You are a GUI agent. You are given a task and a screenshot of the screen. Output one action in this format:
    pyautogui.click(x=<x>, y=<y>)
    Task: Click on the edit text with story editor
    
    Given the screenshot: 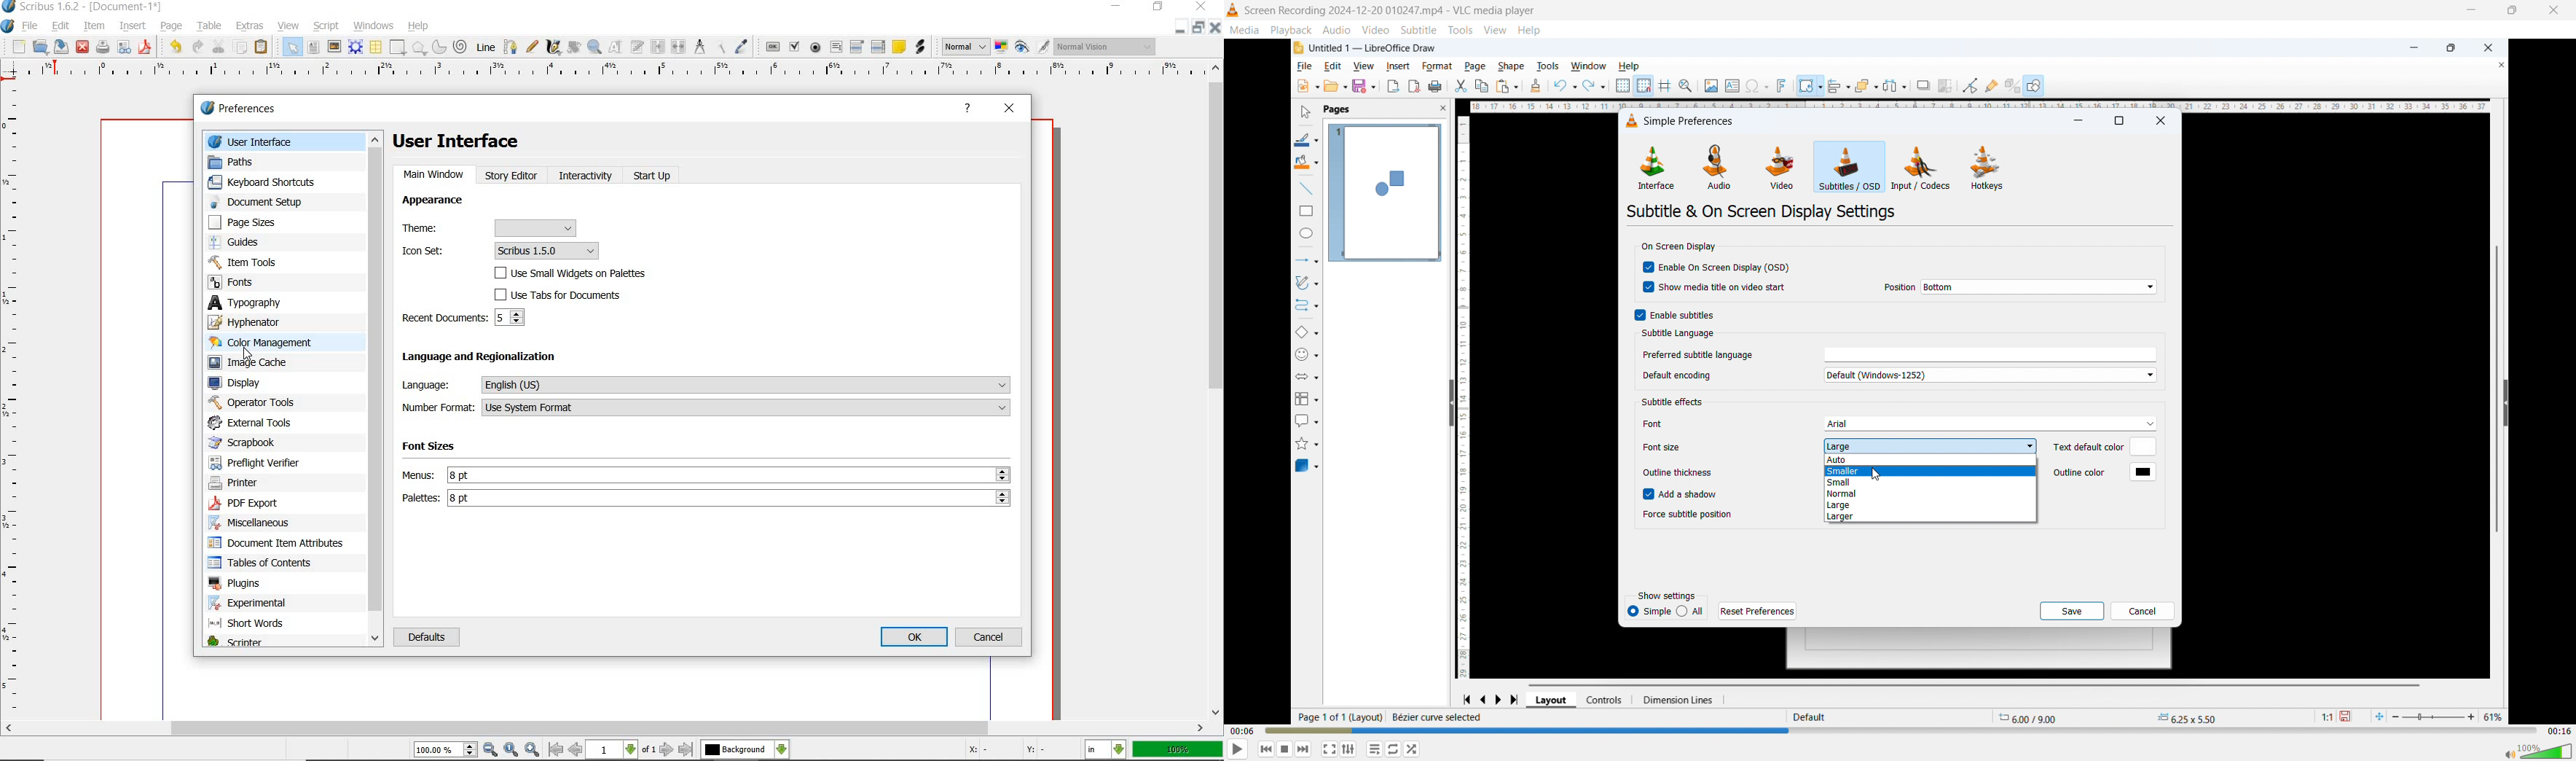 What is the action you would take?
    pyautogui.click(x=637, y=47)
    